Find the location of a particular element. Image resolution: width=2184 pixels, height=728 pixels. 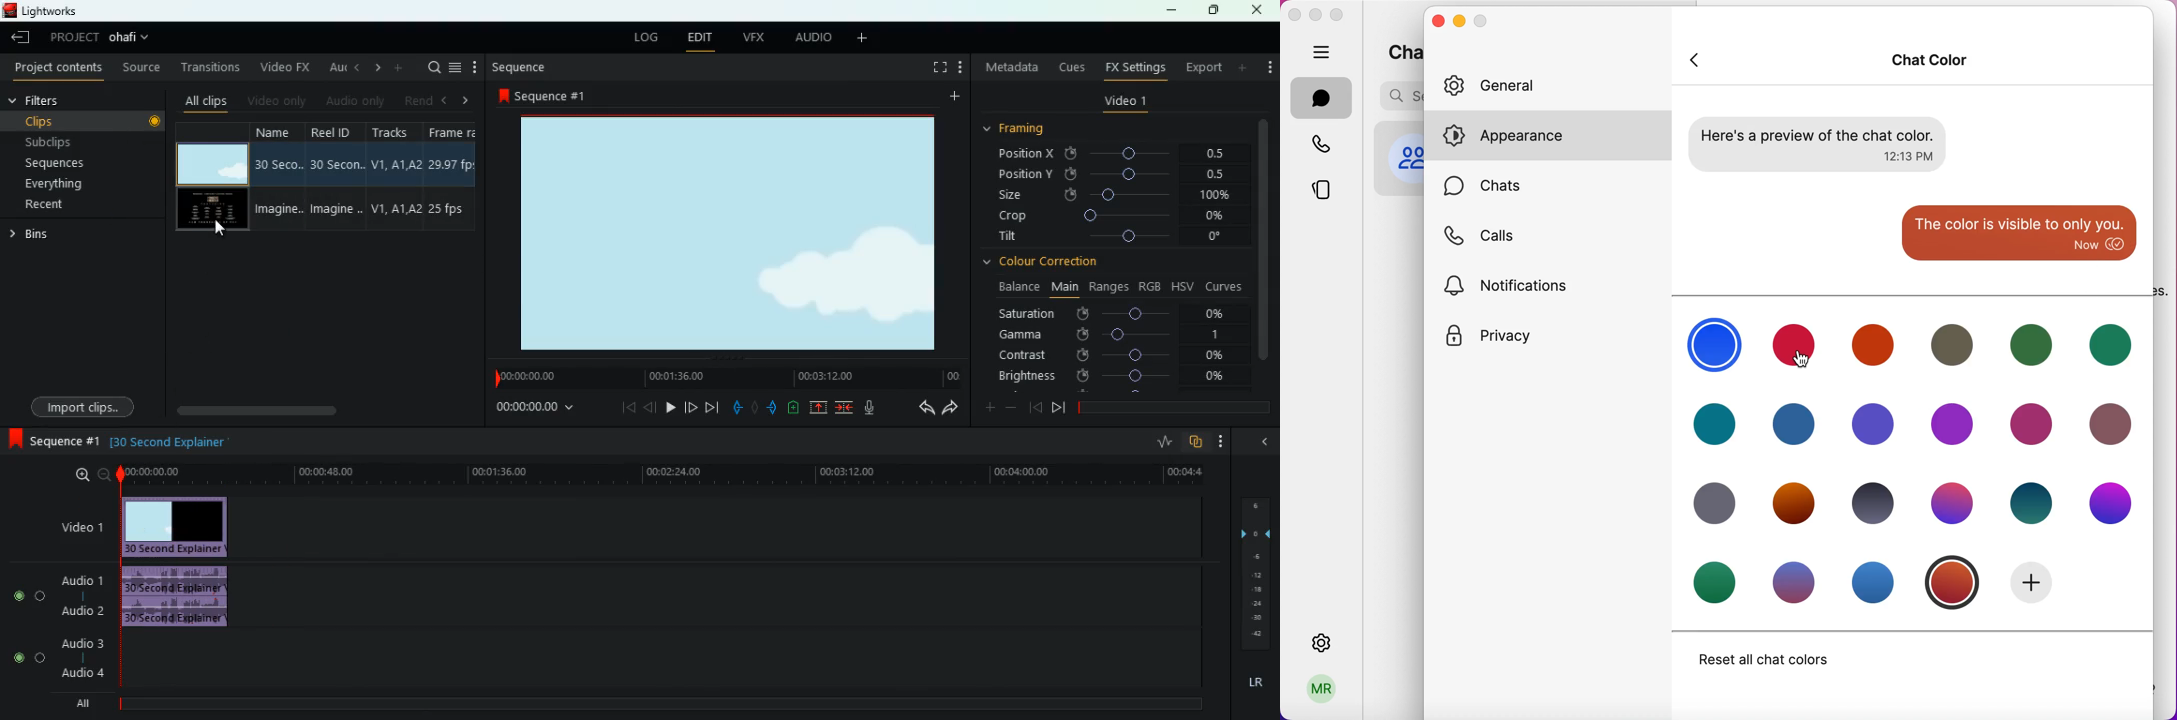

cues is located at coordinates (1073, 67).